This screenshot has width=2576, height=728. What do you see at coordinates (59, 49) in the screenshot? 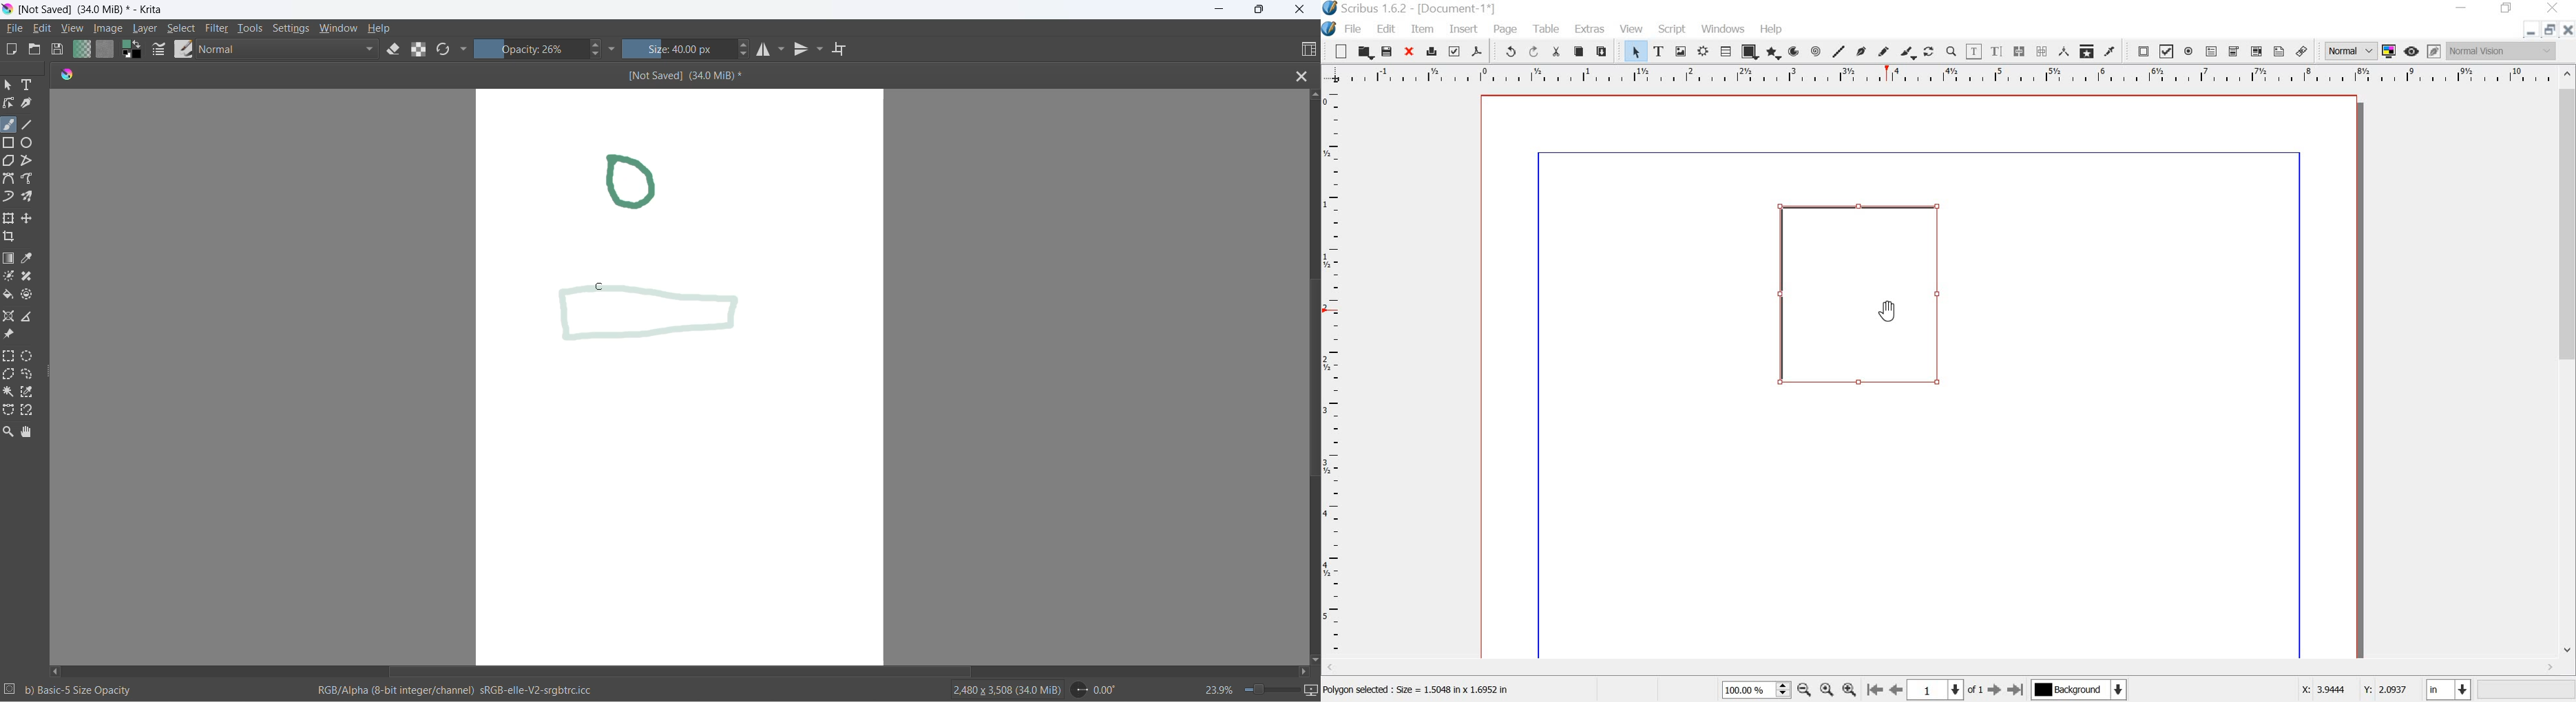
I see `save document` at bounding box center [59, 49].